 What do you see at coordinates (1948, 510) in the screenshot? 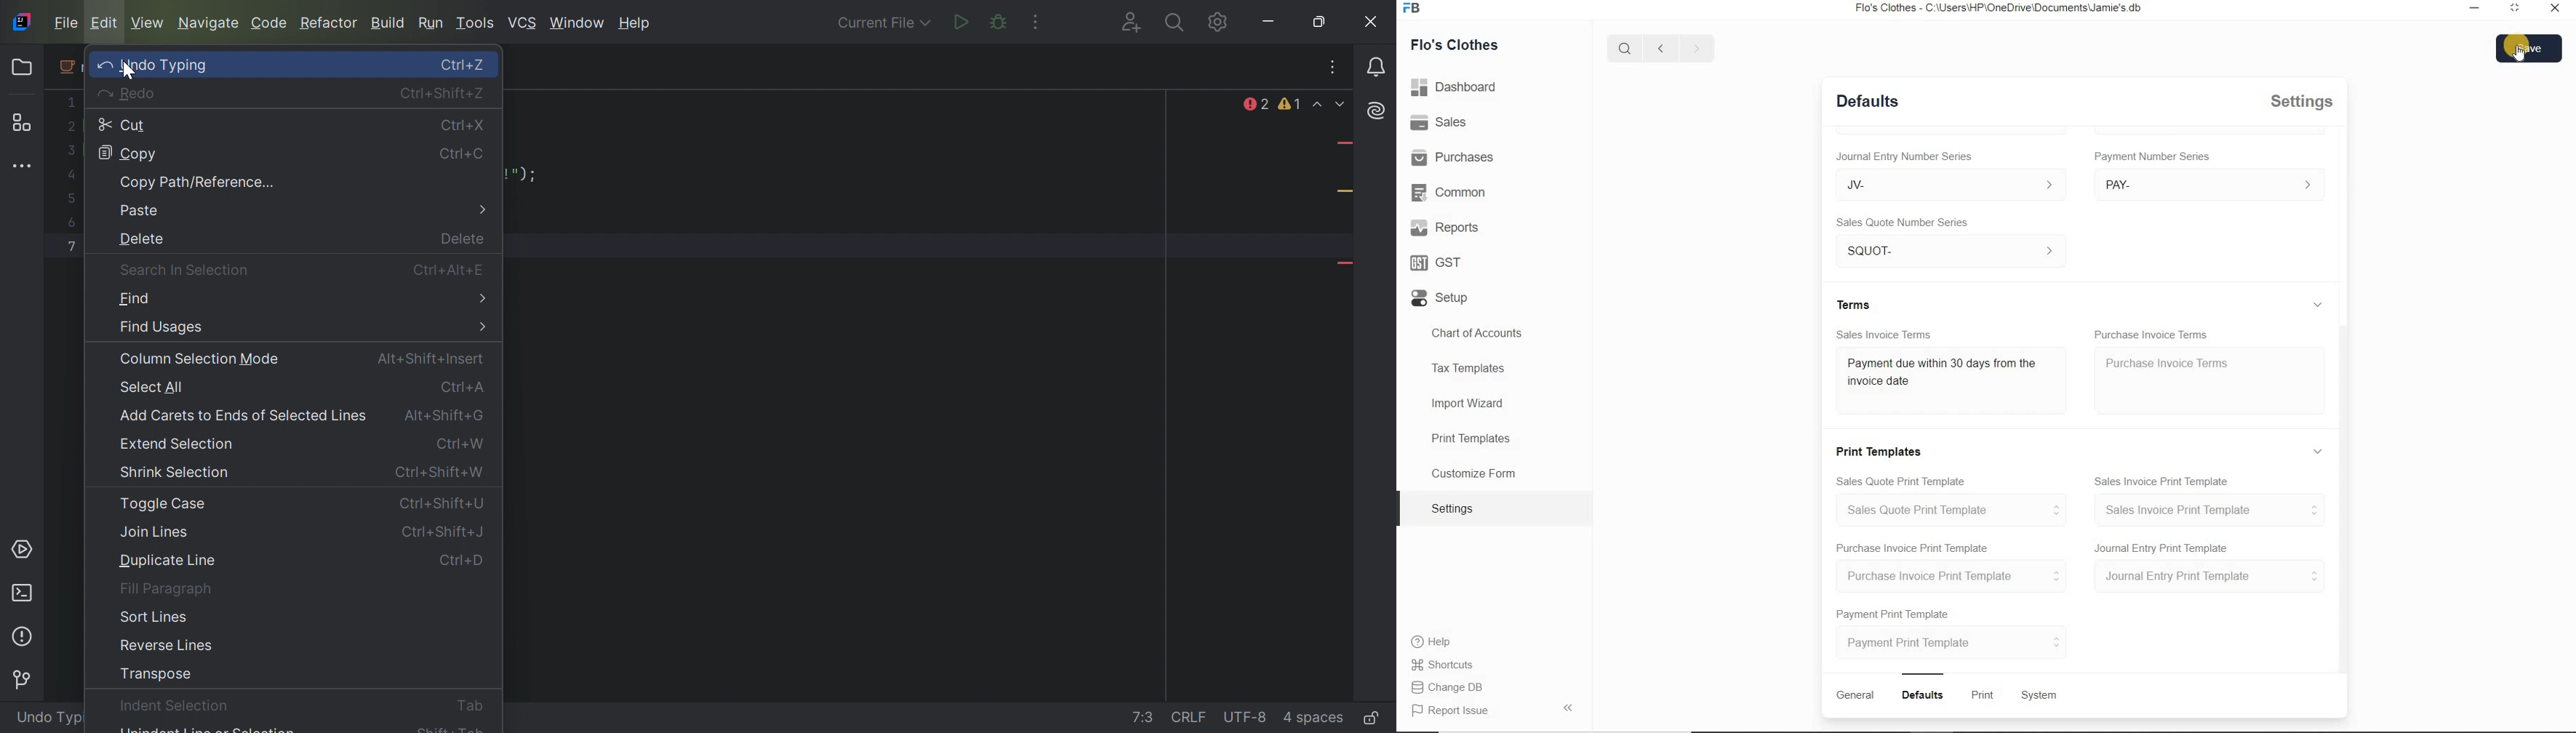
I see `Sales Quote Print Template` at bounding box center [1948, 510].